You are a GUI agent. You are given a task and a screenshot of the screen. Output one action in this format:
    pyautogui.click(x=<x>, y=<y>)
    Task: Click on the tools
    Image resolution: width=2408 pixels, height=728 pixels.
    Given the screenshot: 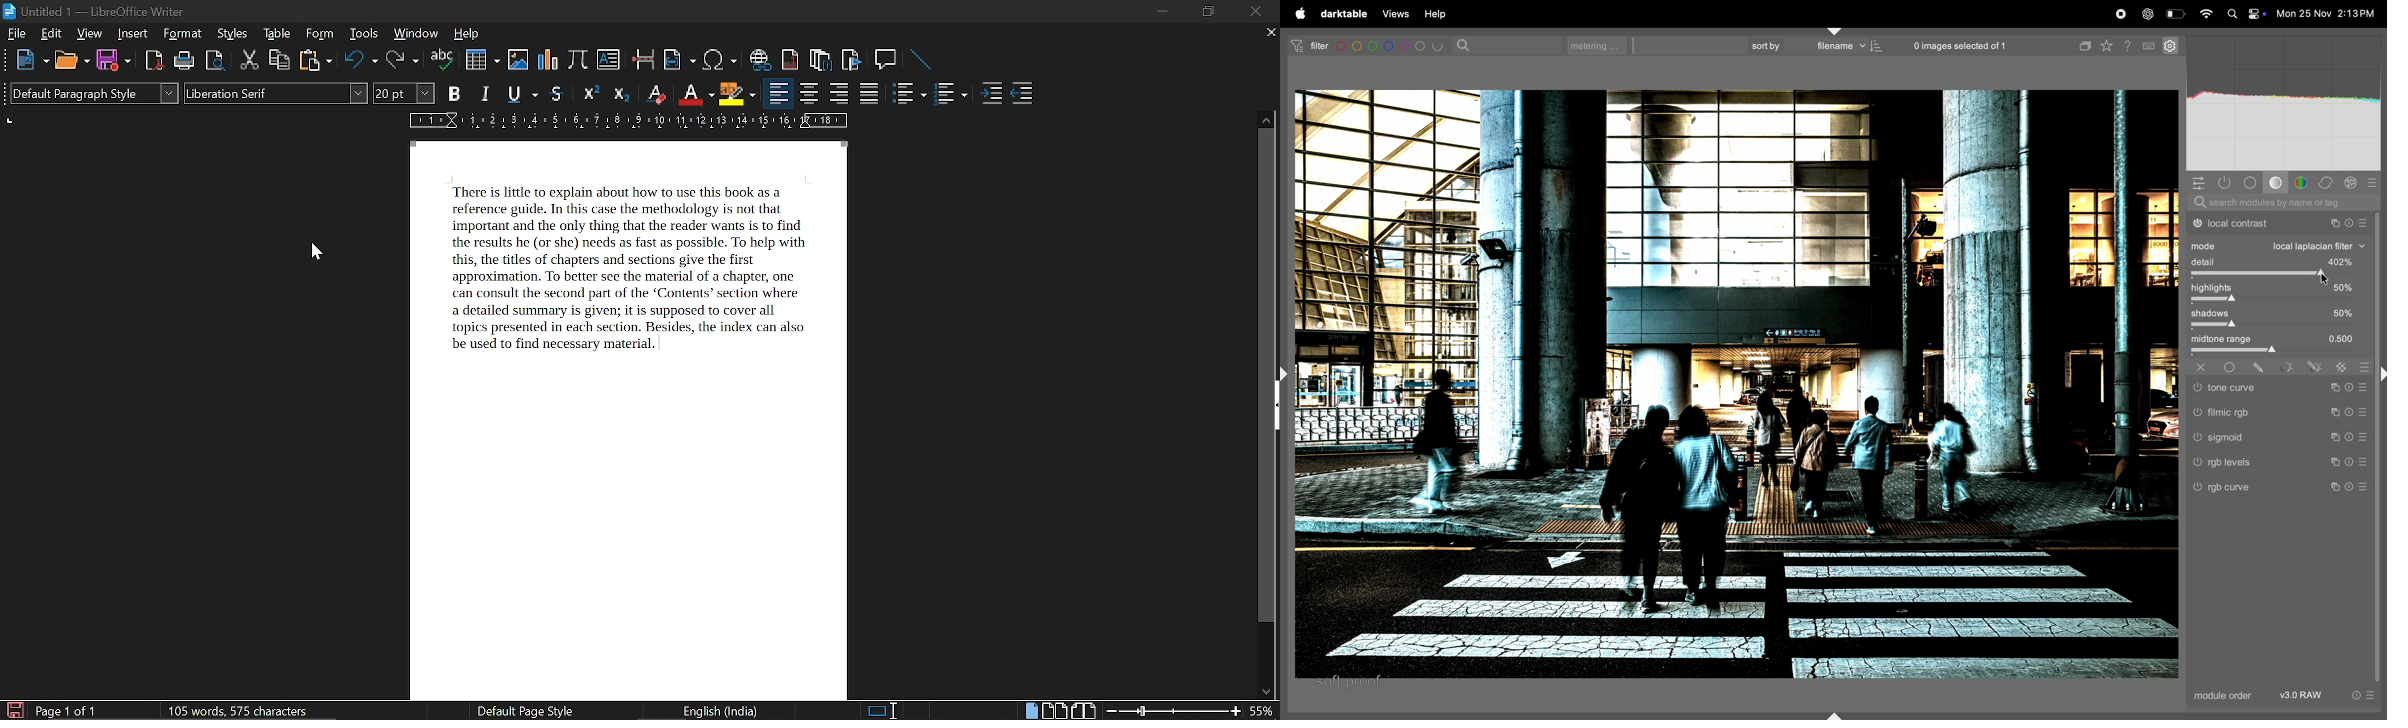 What is the action you would take?
    pyautogui.click(x=362, y=33)
    